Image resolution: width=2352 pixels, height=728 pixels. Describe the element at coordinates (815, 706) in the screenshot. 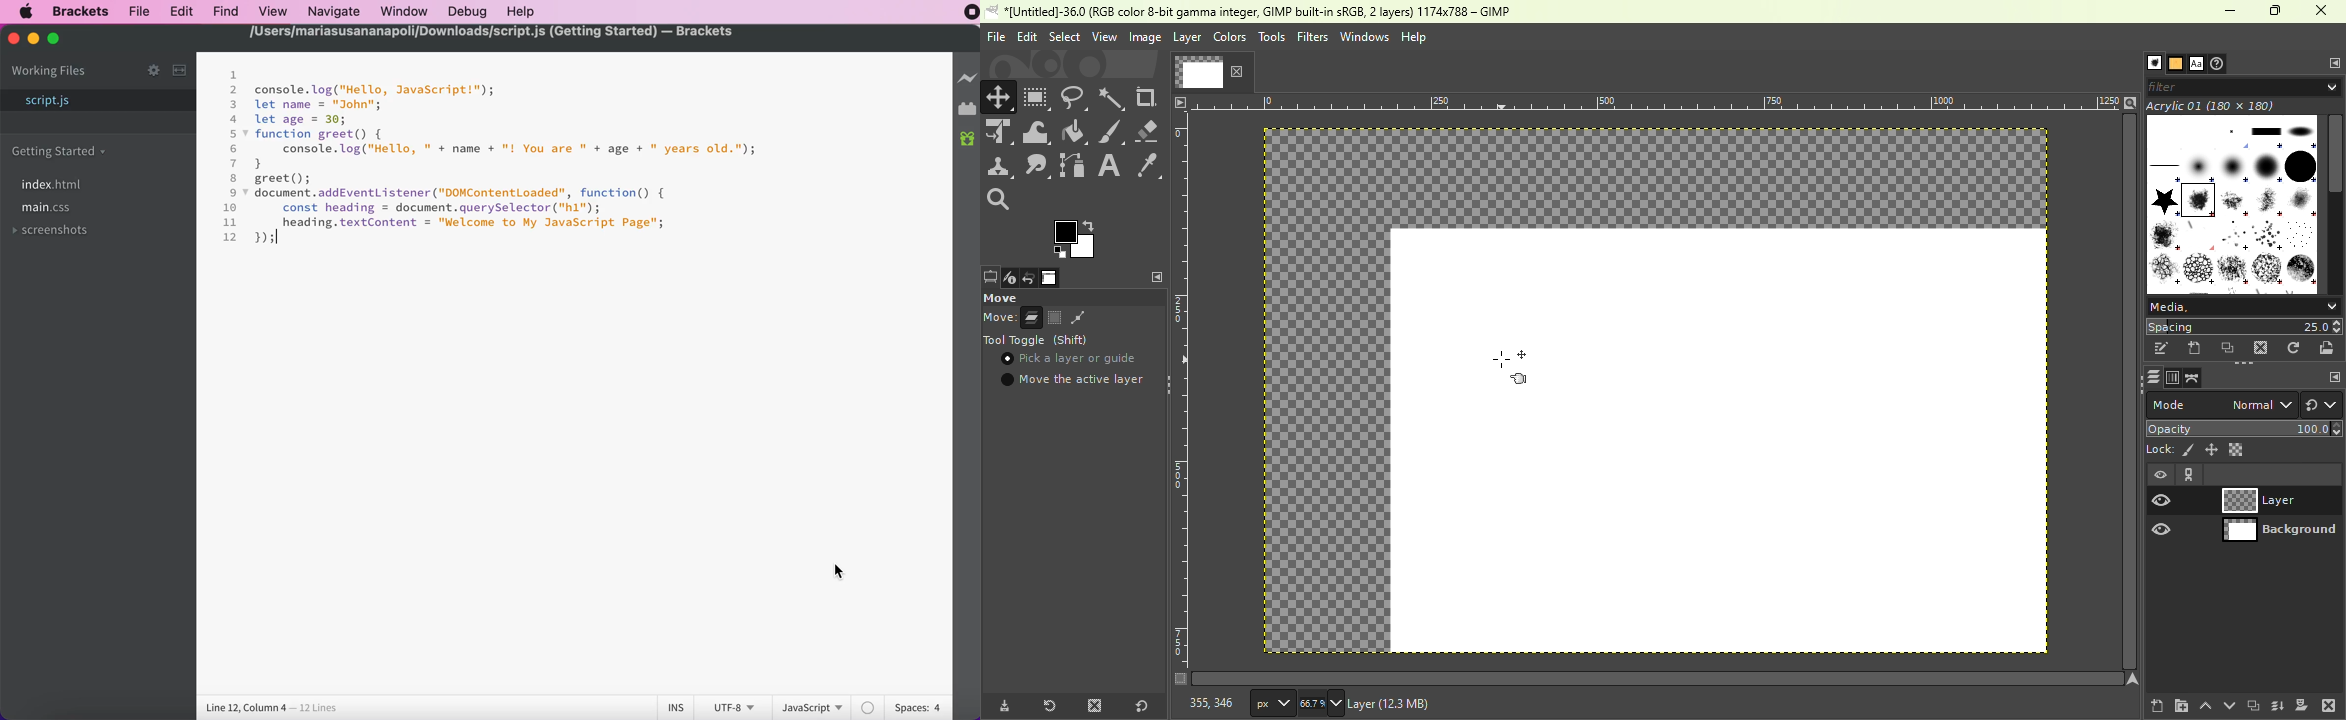

I see `JavaScript` at that location.